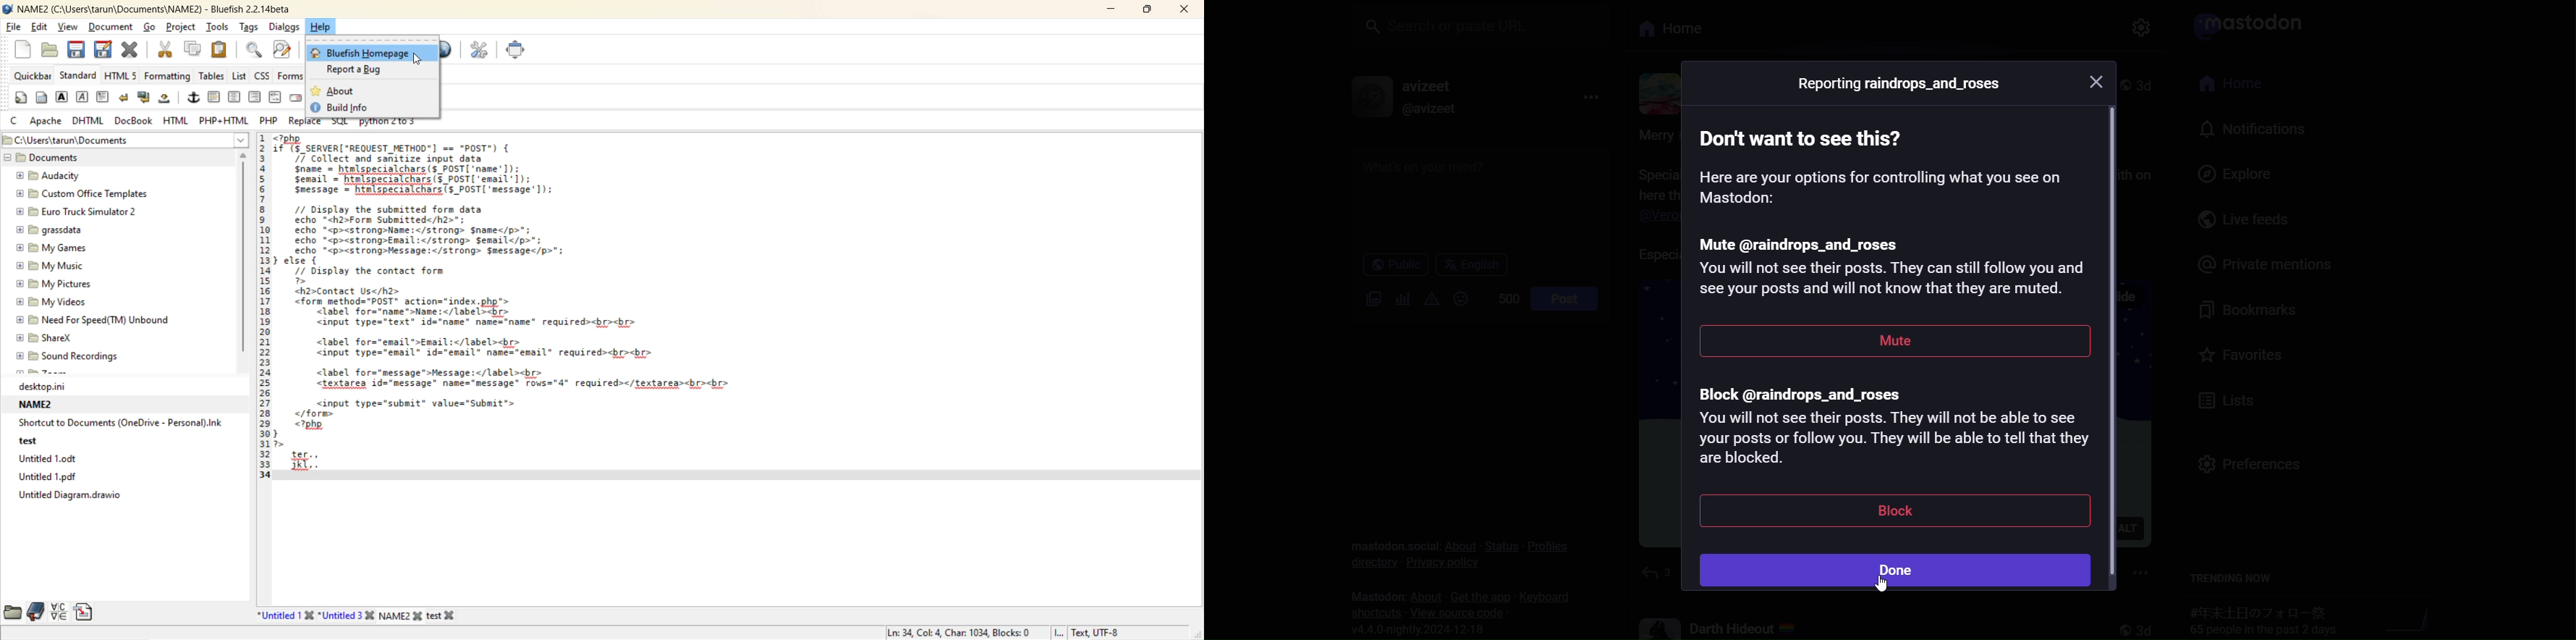  What do you see at coordinates (1897, 84) in the screenshot?
I see `Reporting raindrops_and_roses` at bounding box center [1897, 84].